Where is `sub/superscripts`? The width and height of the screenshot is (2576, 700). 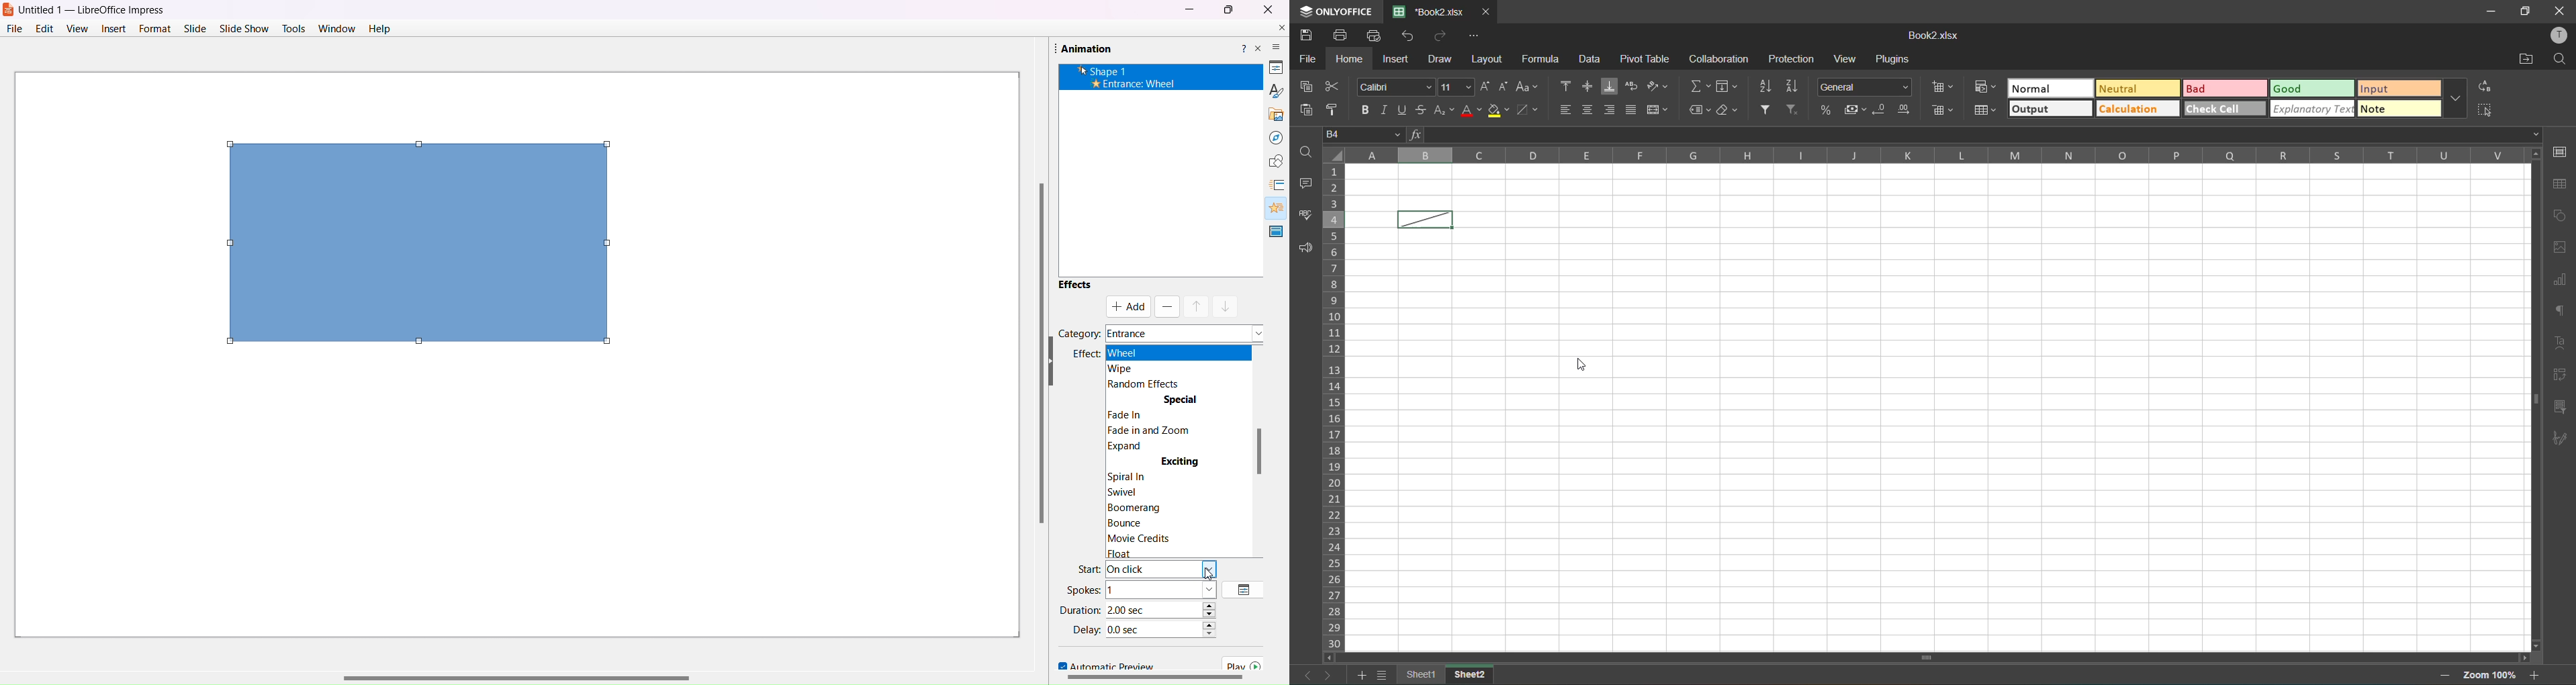
sub/superscripts is located at coordinates (1443, 110).